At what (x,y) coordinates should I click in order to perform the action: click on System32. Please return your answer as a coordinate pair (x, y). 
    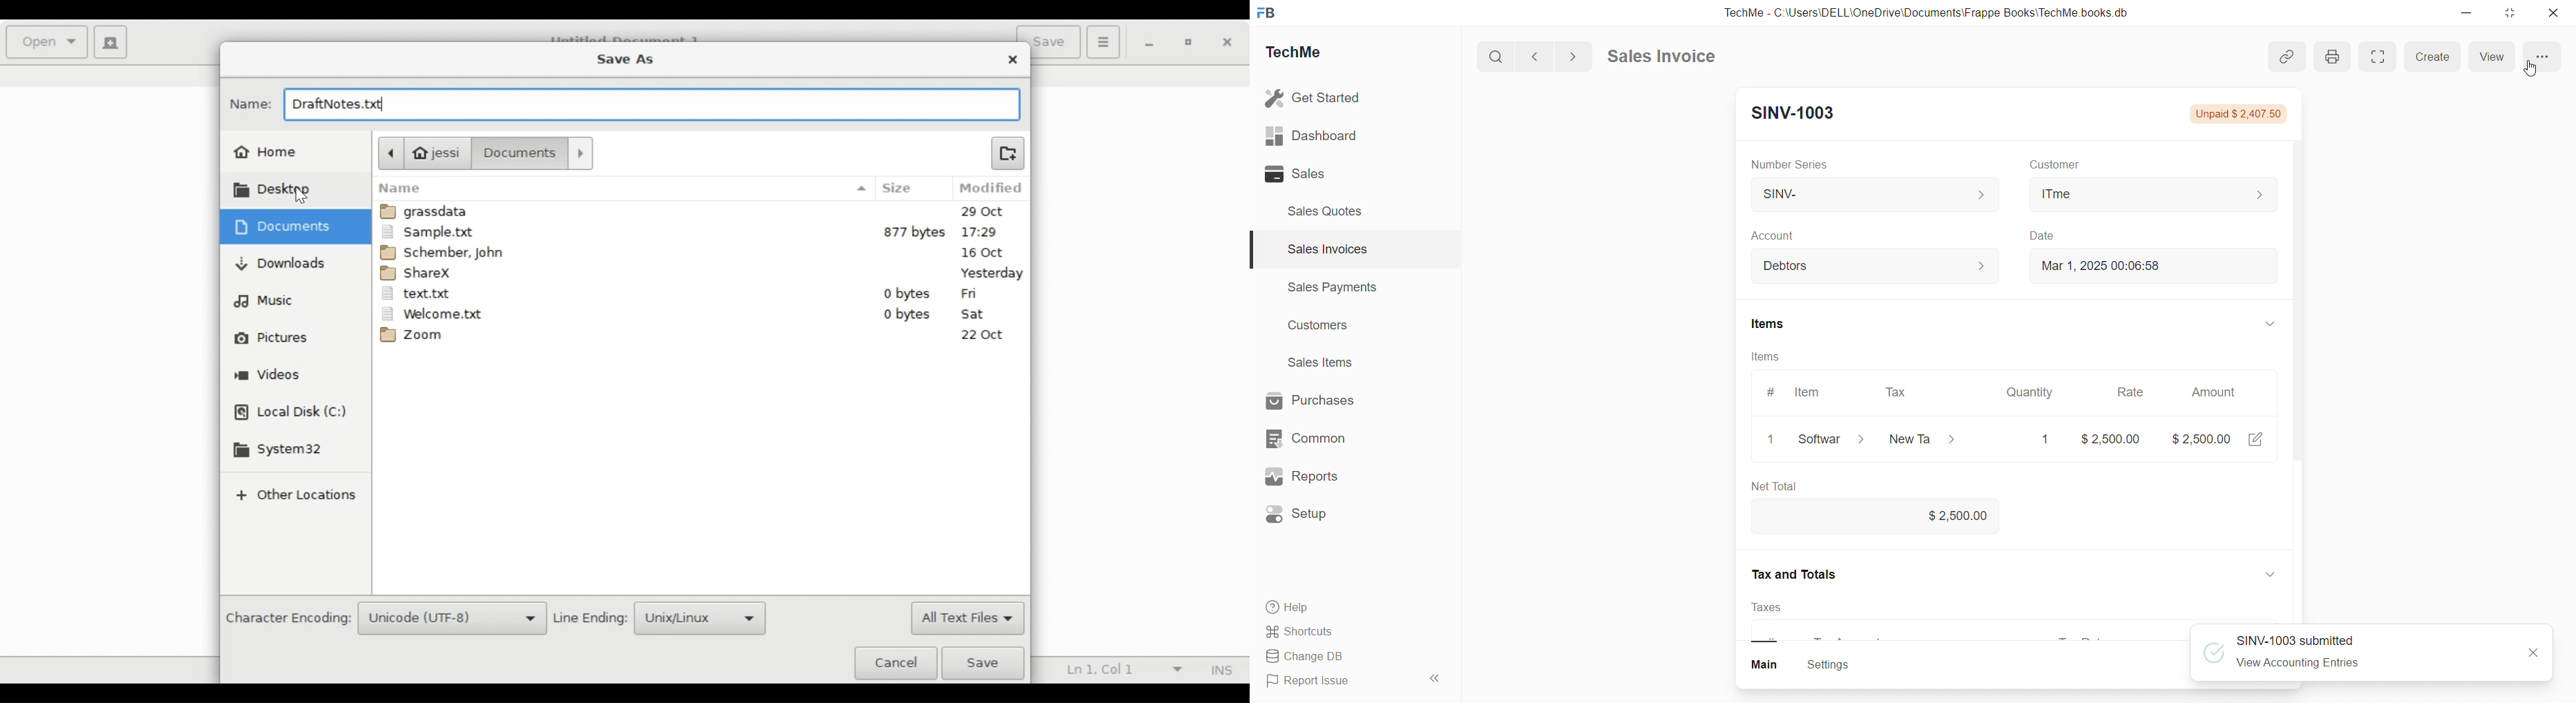
    Looking at the image, I should click on (282, 450).